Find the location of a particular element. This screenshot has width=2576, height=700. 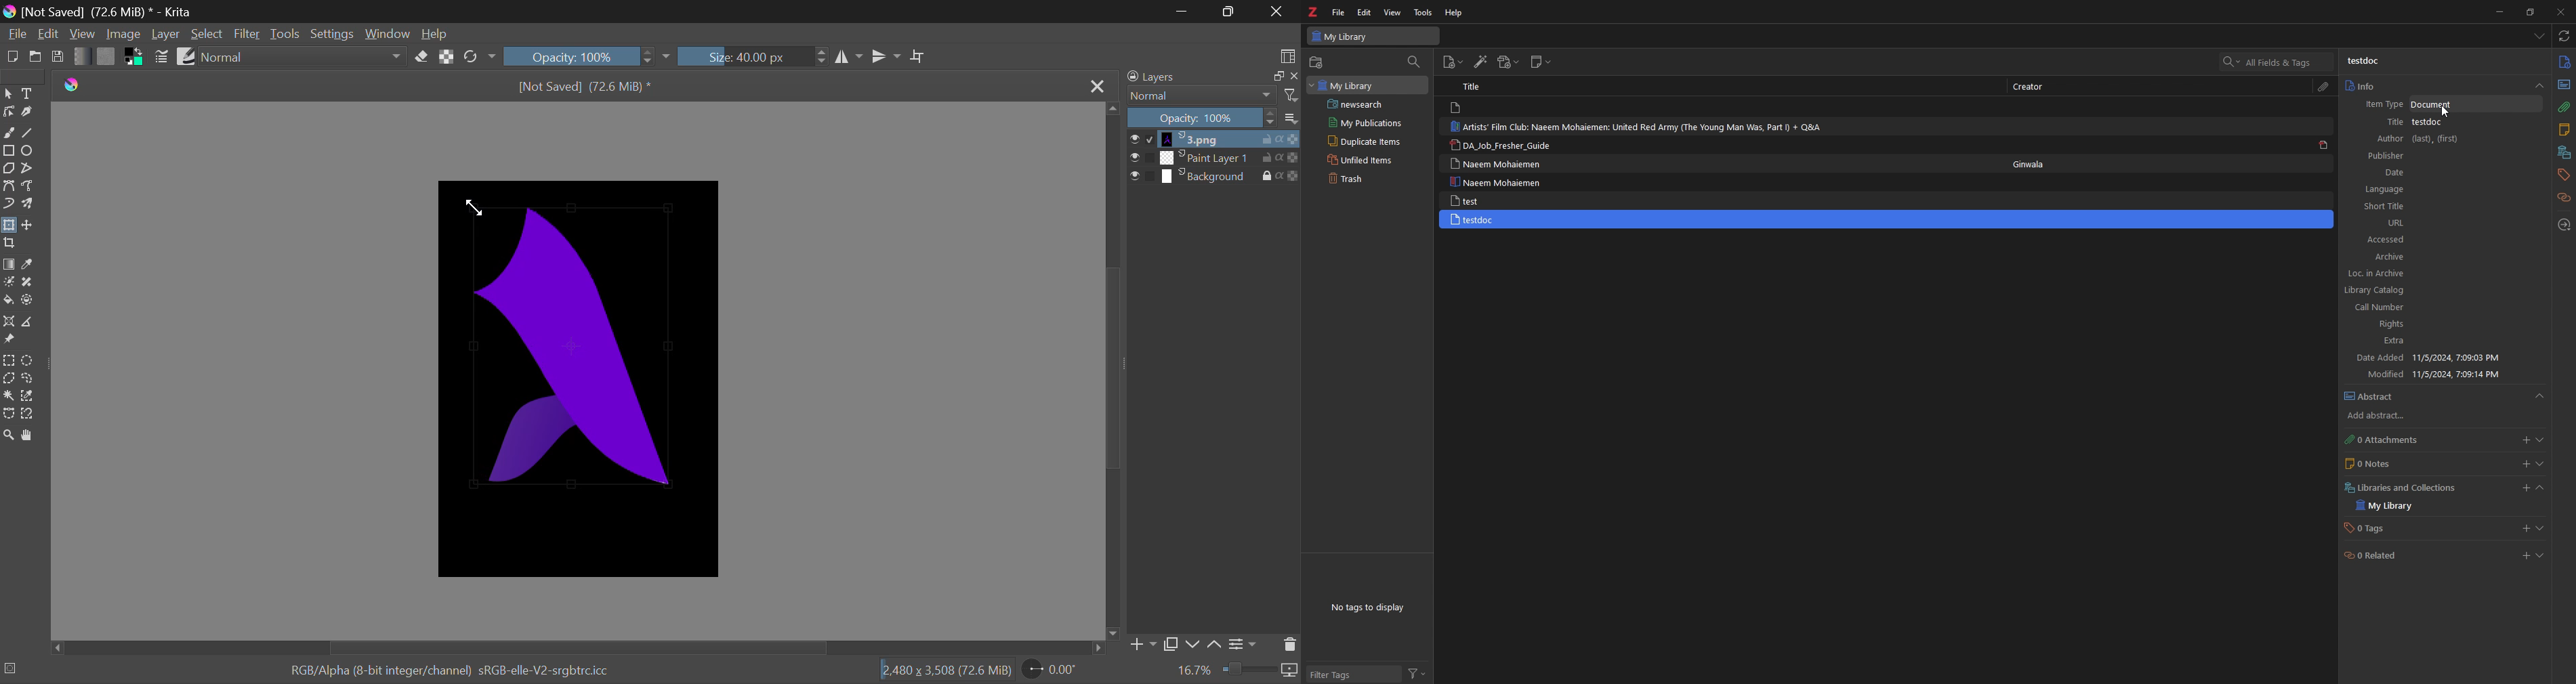

logo is located at coordinates (1313, 11).